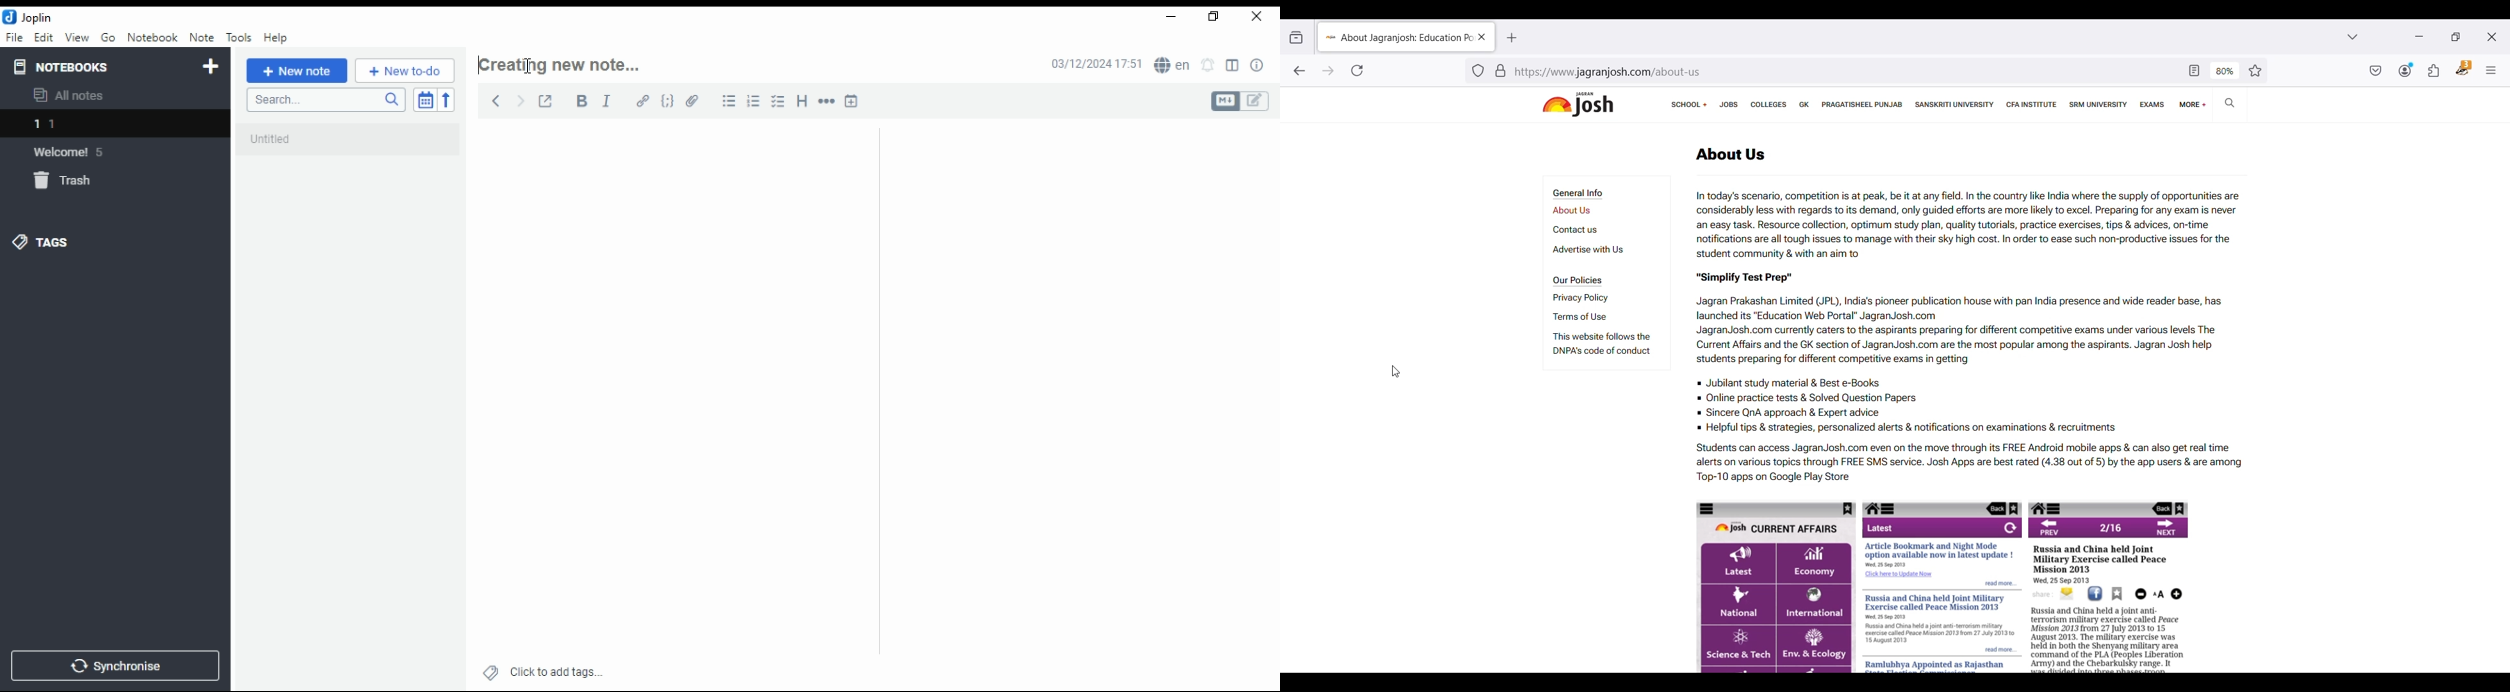  Describe the element at coordinates (1572, 210) in the screenshot. I see `About us page` at that location.